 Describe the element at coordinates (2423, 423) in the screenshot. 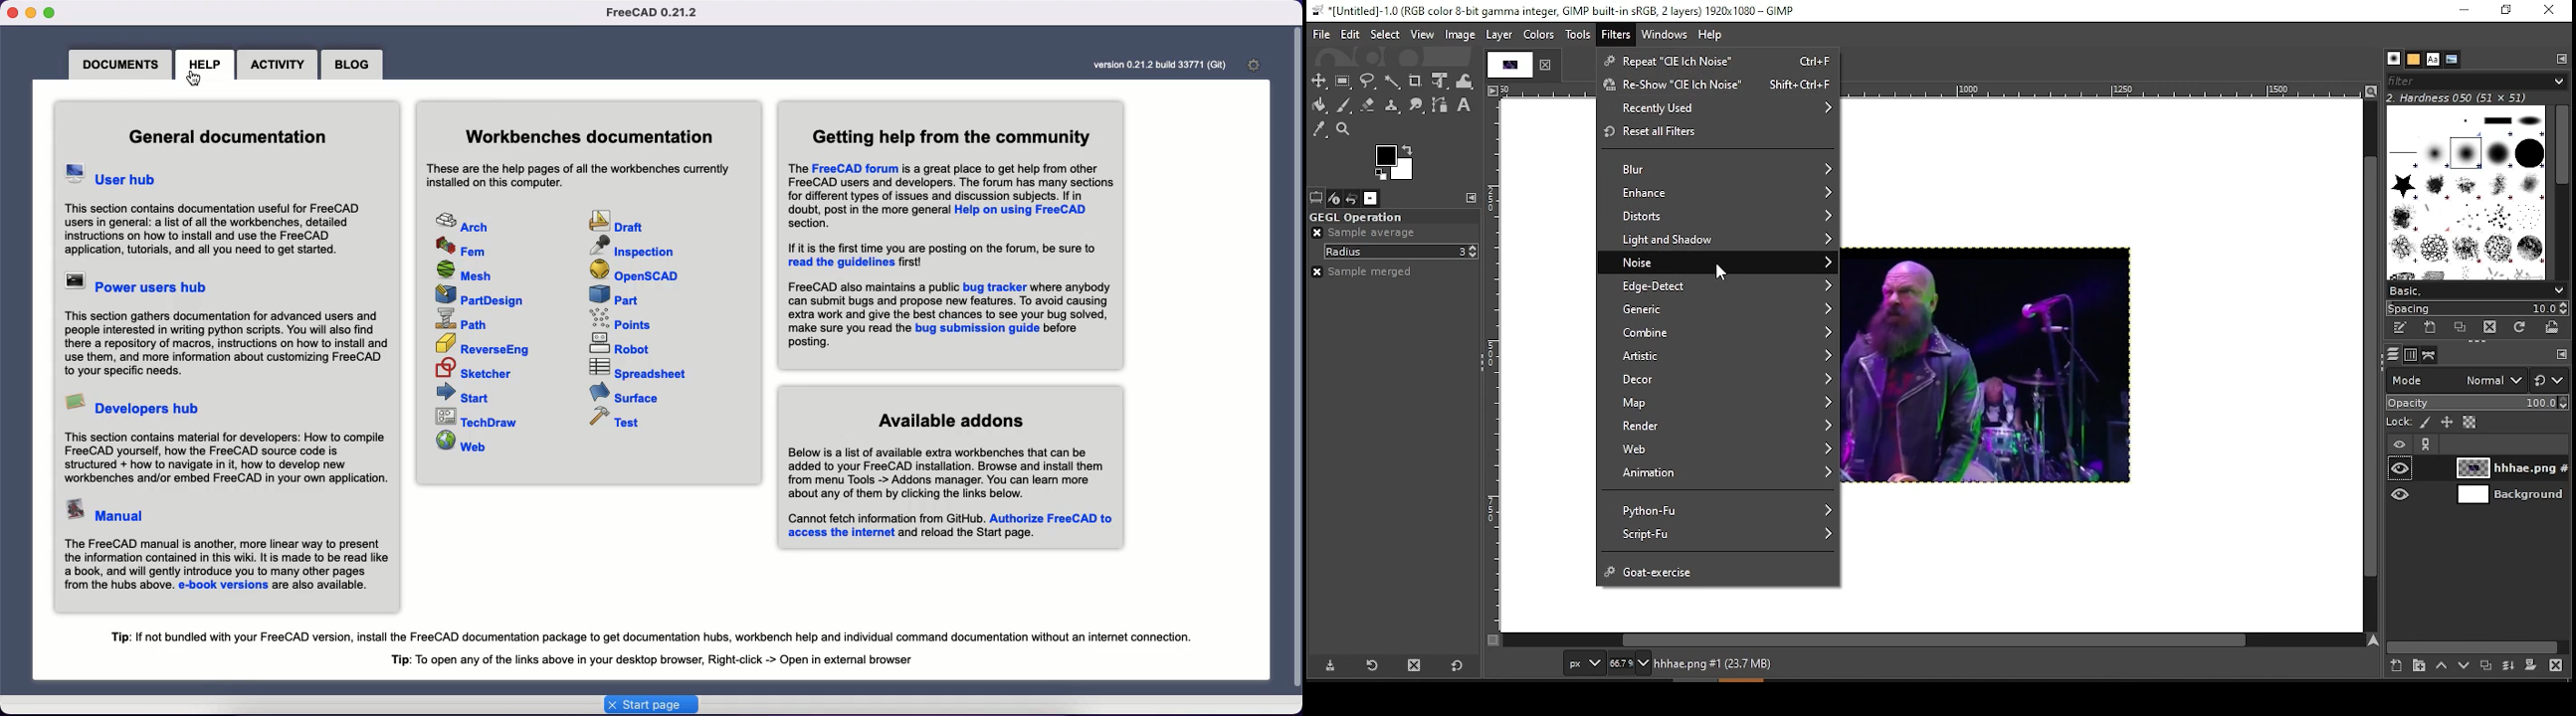

I see `lock pixels` at that location.